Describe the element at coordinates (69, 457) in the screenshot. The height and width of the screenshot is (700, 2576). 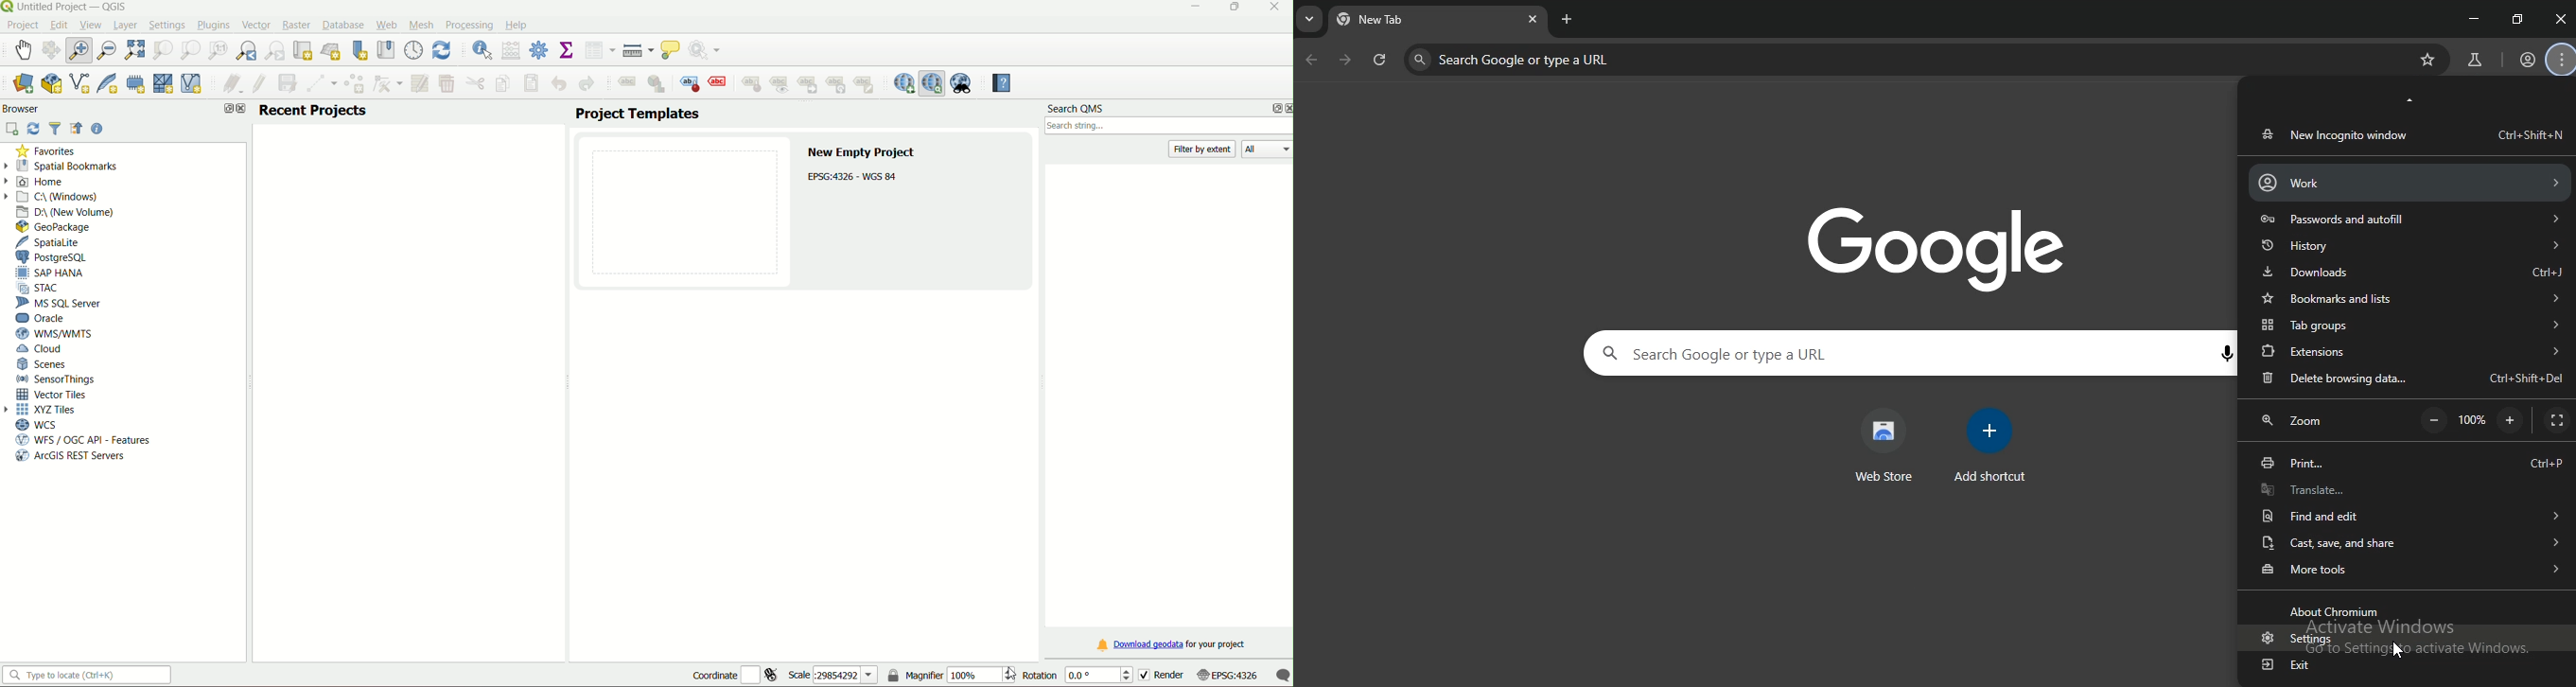
I see `AroGIS REST Servers` at that location.